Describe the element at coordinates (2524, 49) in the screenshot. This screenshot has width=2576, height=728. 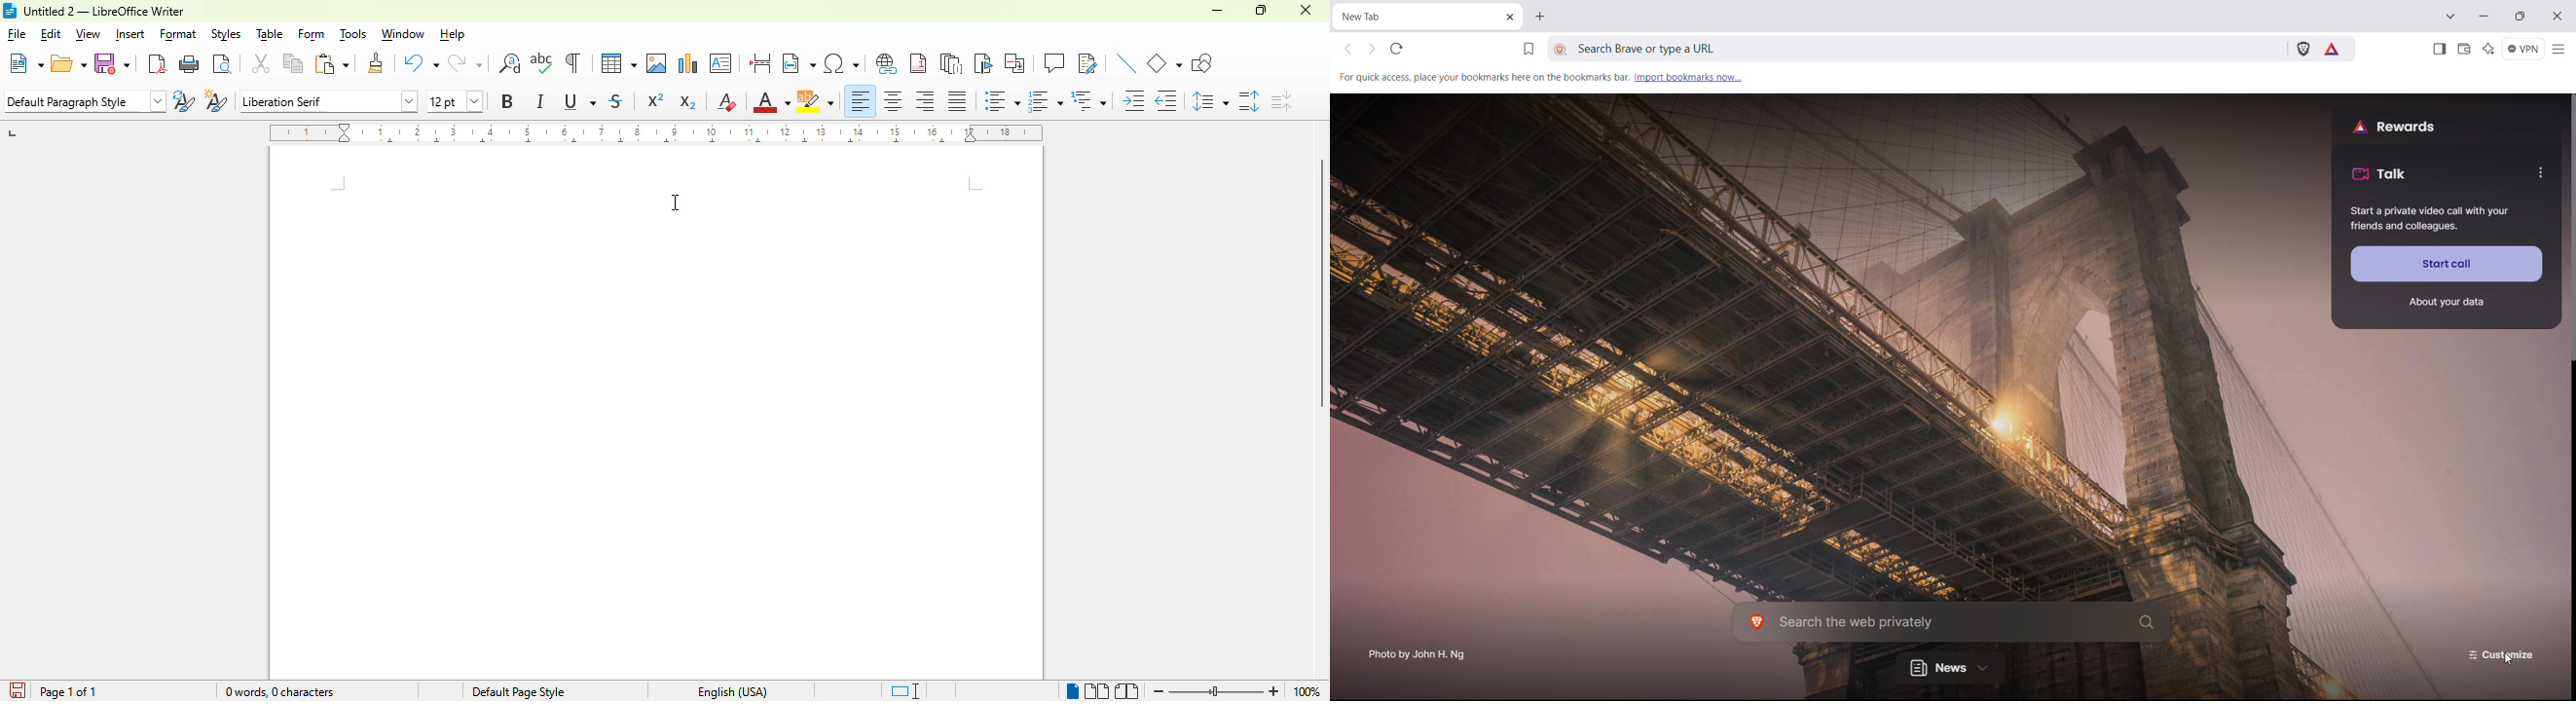
I see `vpn` at that location.